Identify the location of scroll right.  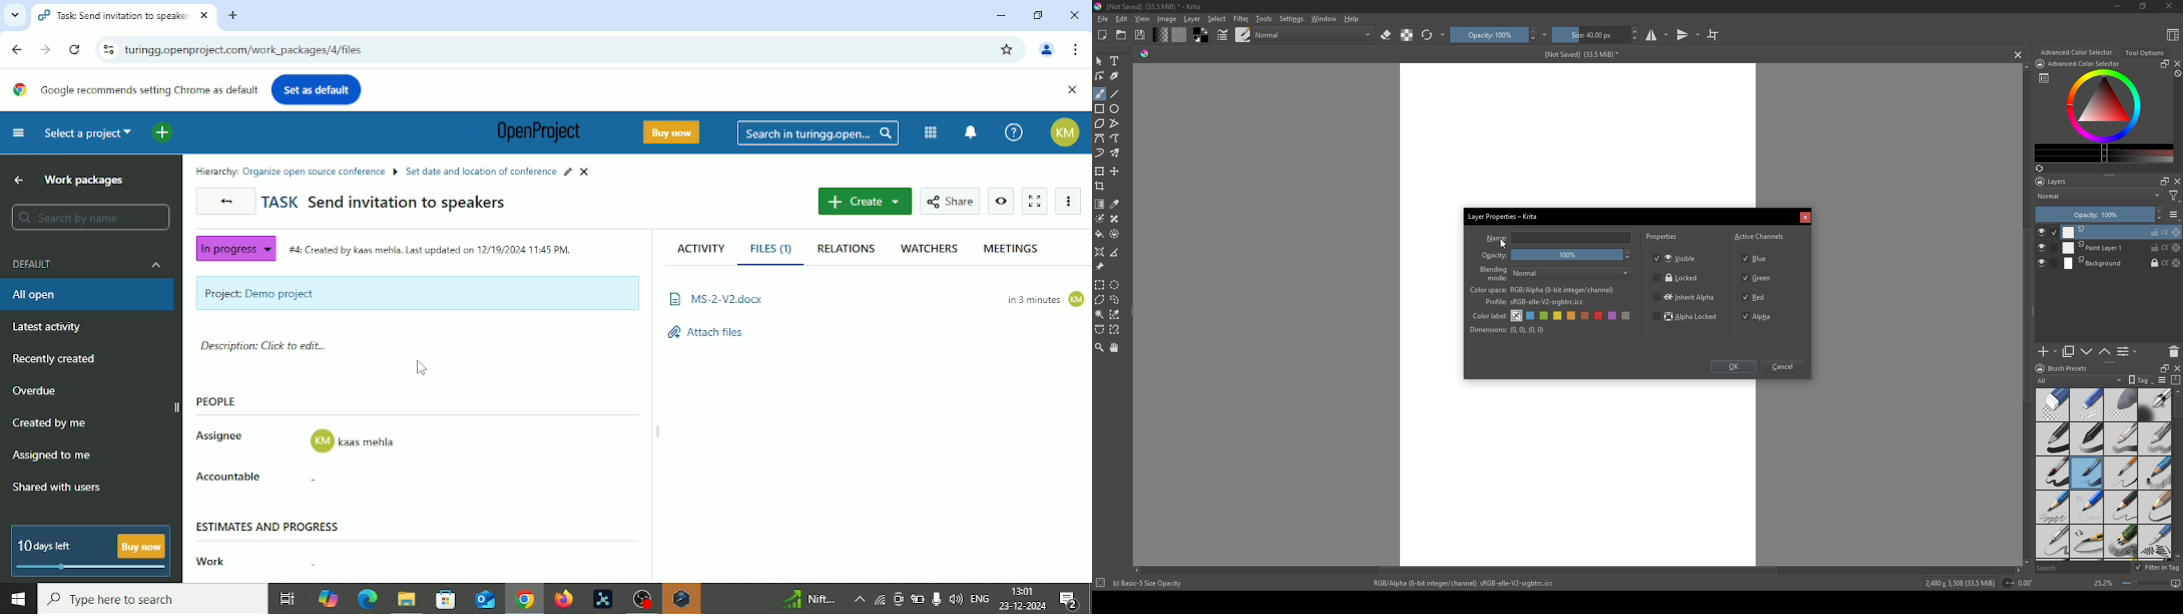
(2019, 570).